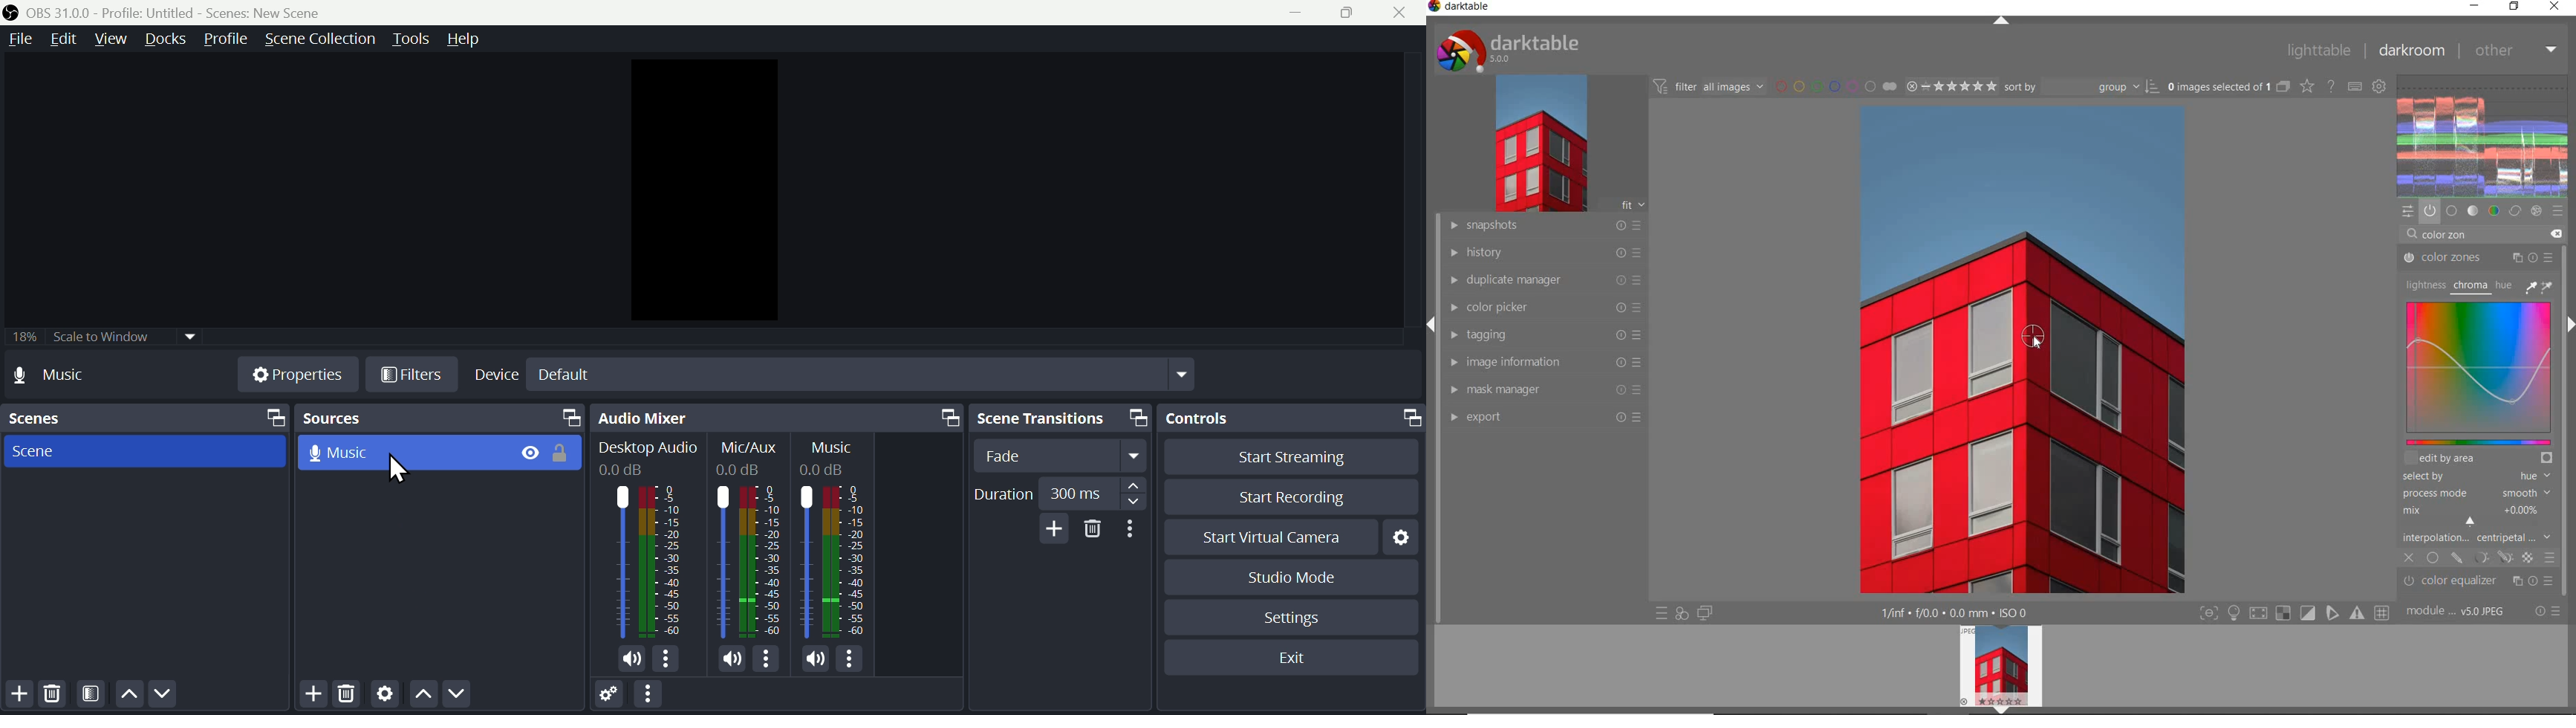  What do you see at coordinates (2538, 211) in the screenshot?
I see `effect` at bounding box center [2538, 211].